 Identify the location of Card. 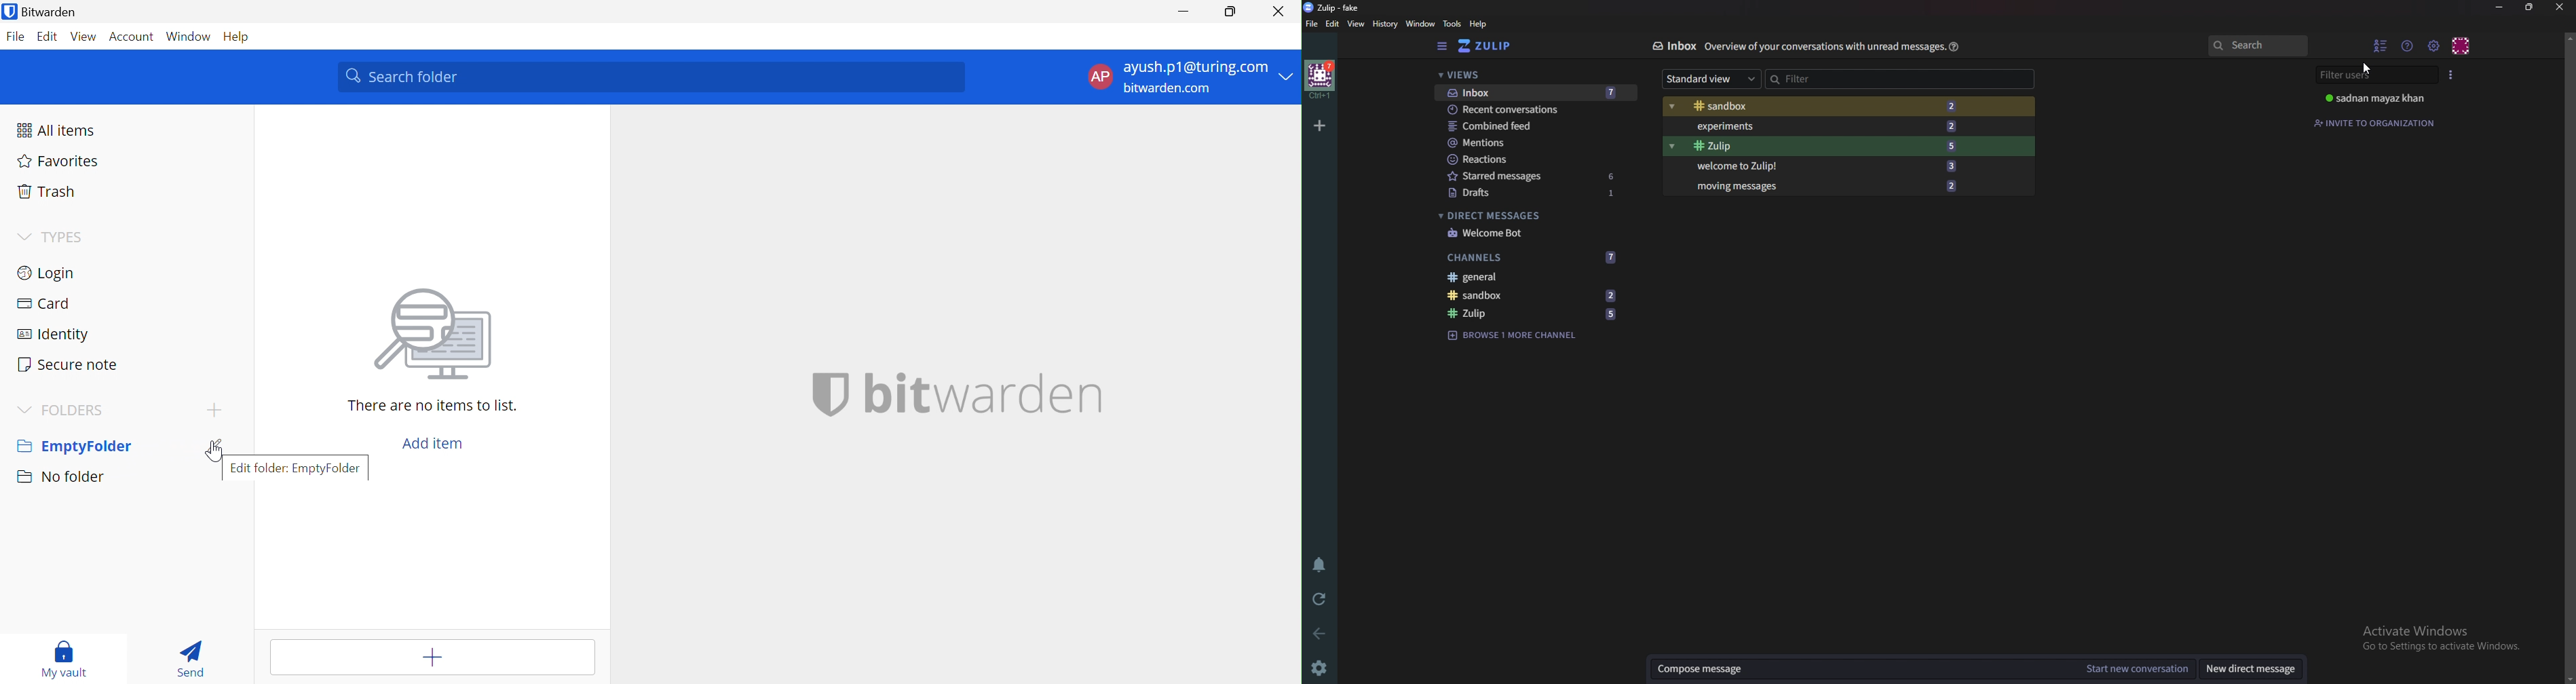
(43, 305).